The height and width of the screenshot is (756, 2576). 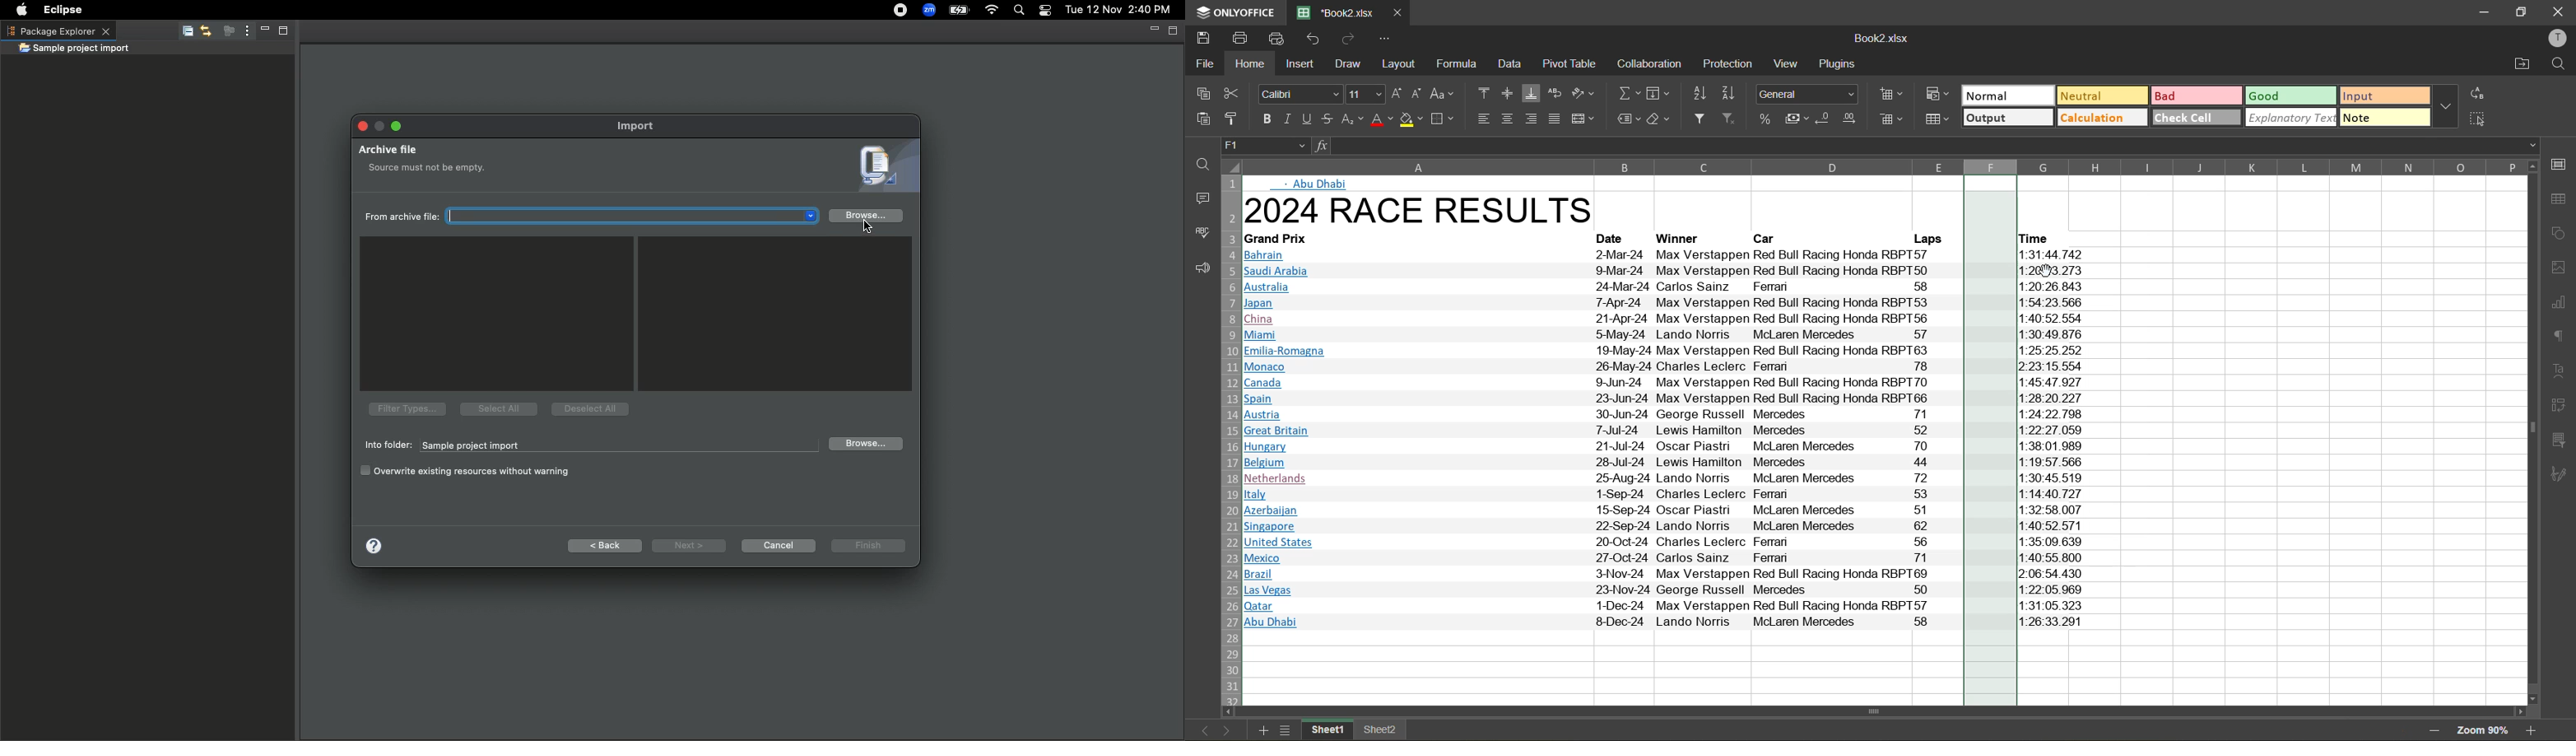 What do you see at coordinates (1926, 239) in the screenshot?
I see `Laps` at bounding box center [1926, 239].